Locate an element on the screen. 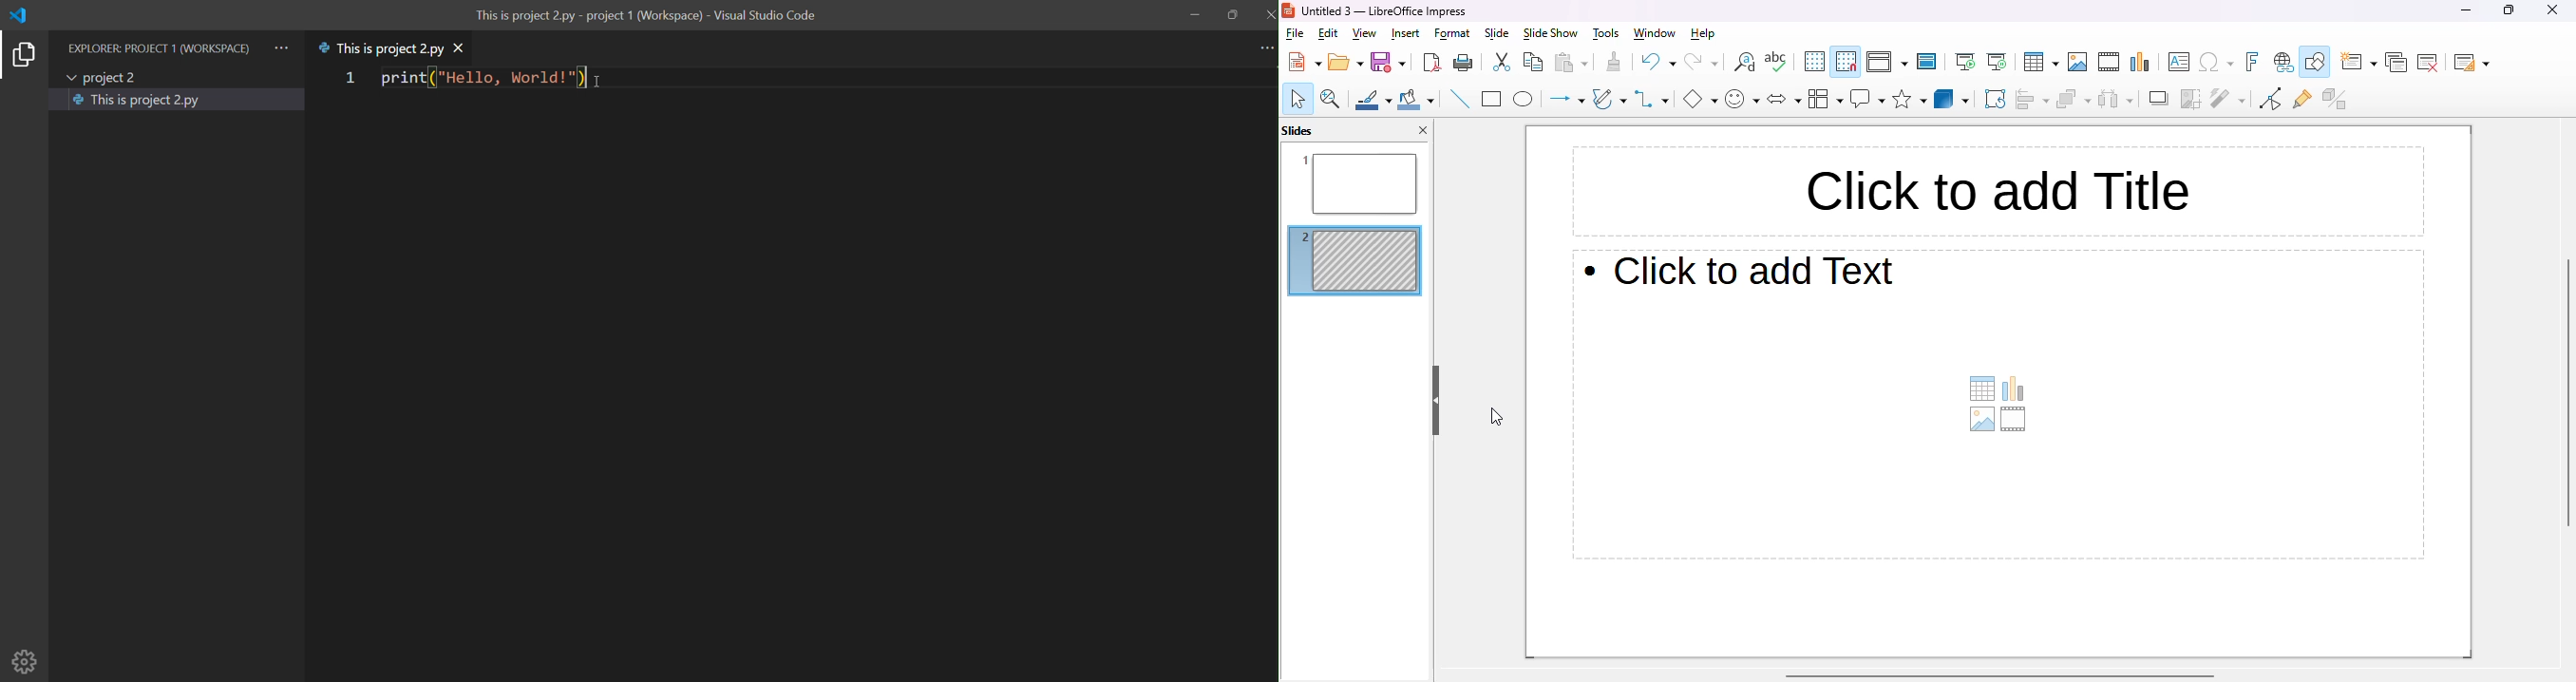  code is located at coordinates (481, 77).